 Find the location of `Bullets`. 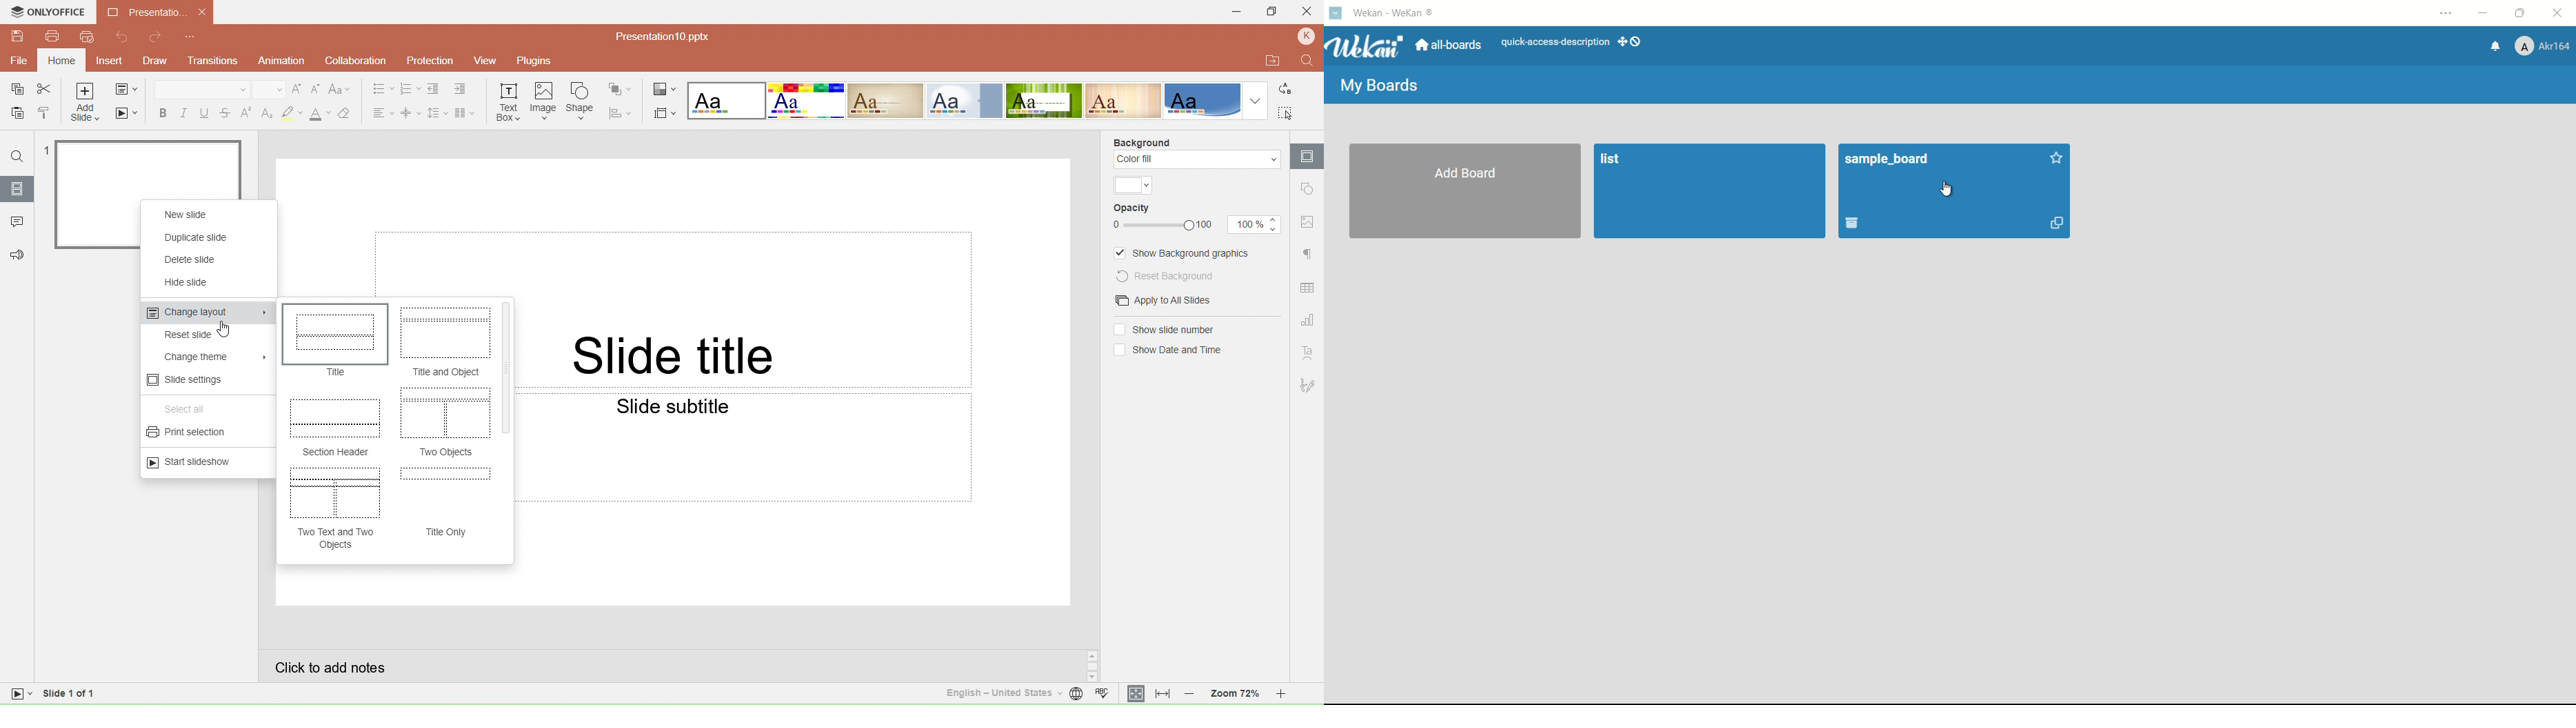

Bullets is located at coordinates (378, 89).